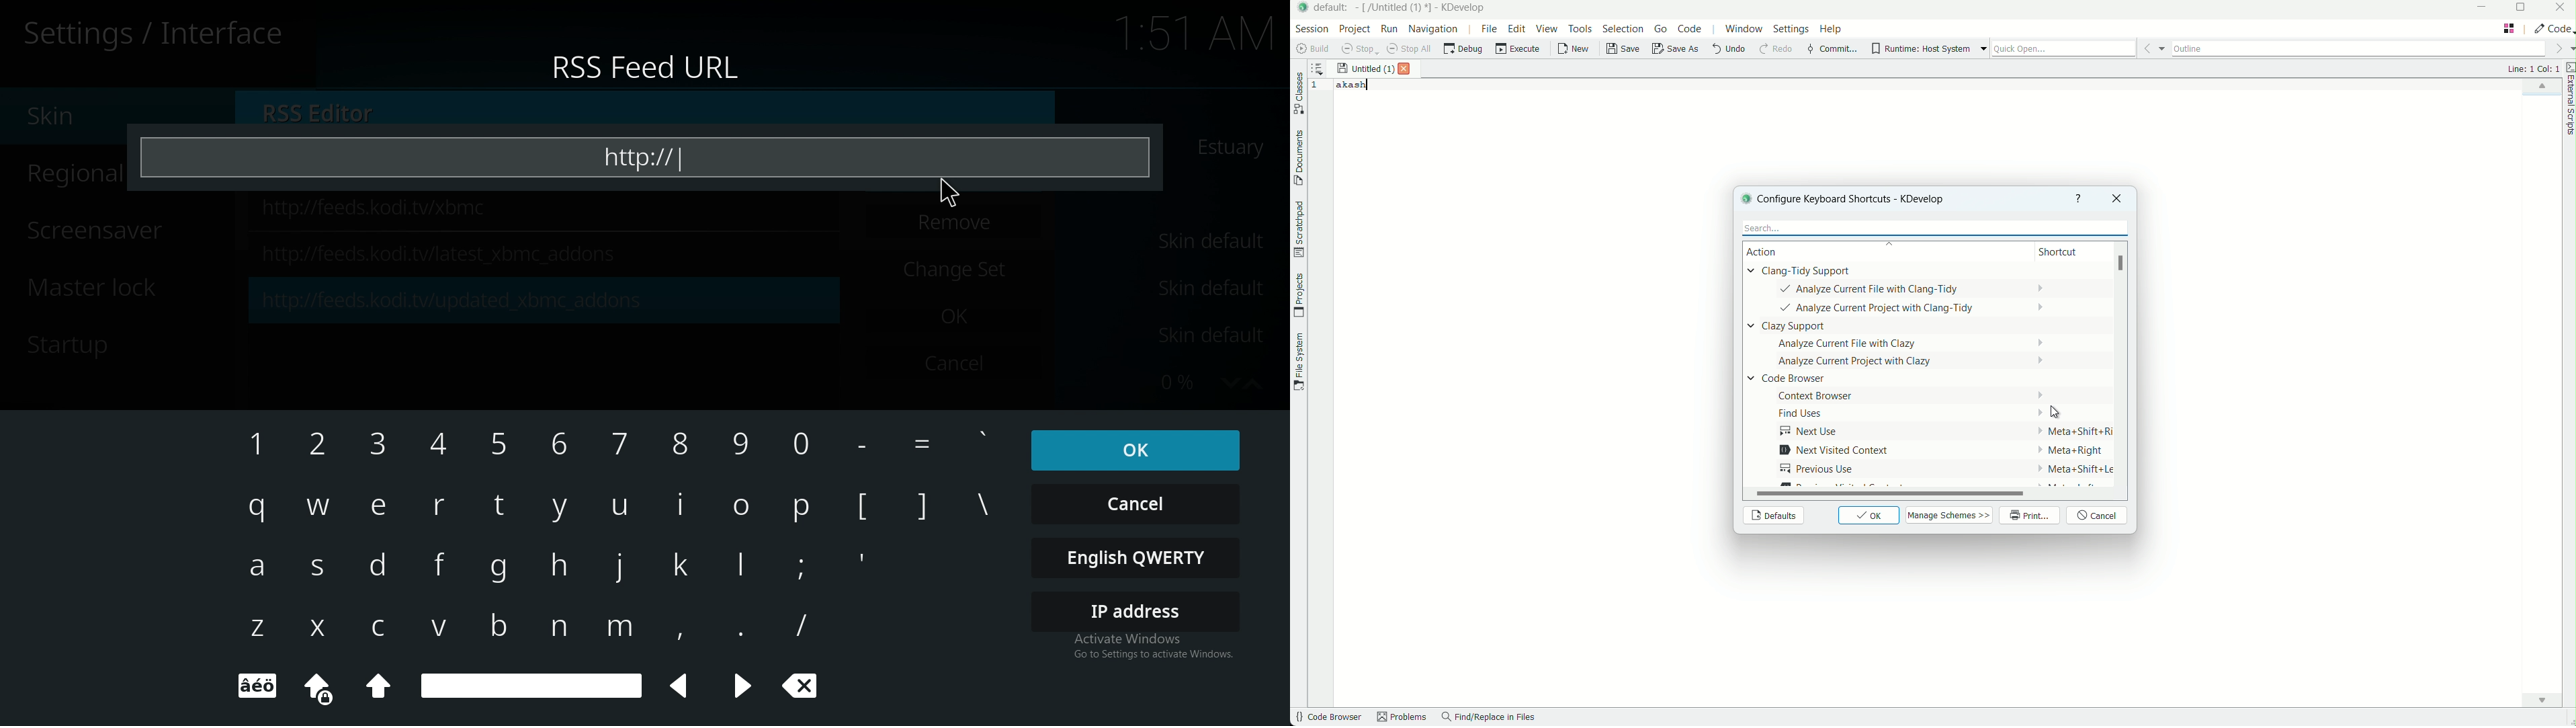 This screenshot has height=728, width=2576. Describe the element at coordinates (1135, 610) in the screenshot. I see `ip address` at that location.